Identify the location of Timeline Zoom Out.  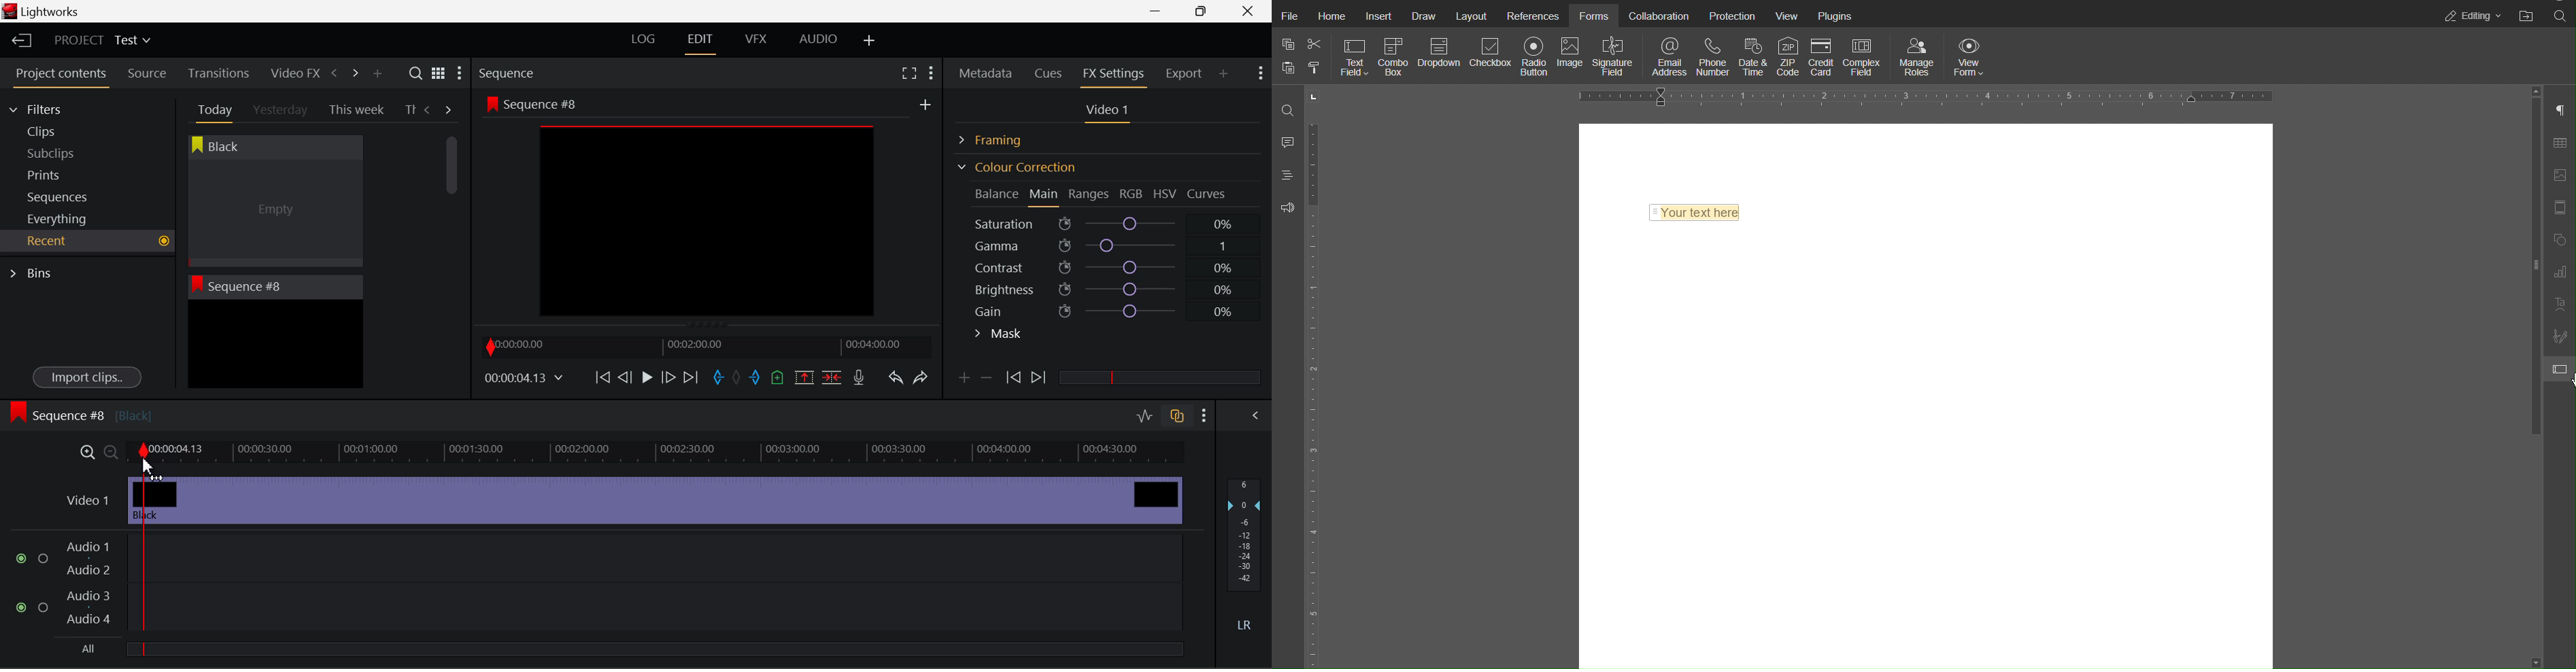
(110, 452).